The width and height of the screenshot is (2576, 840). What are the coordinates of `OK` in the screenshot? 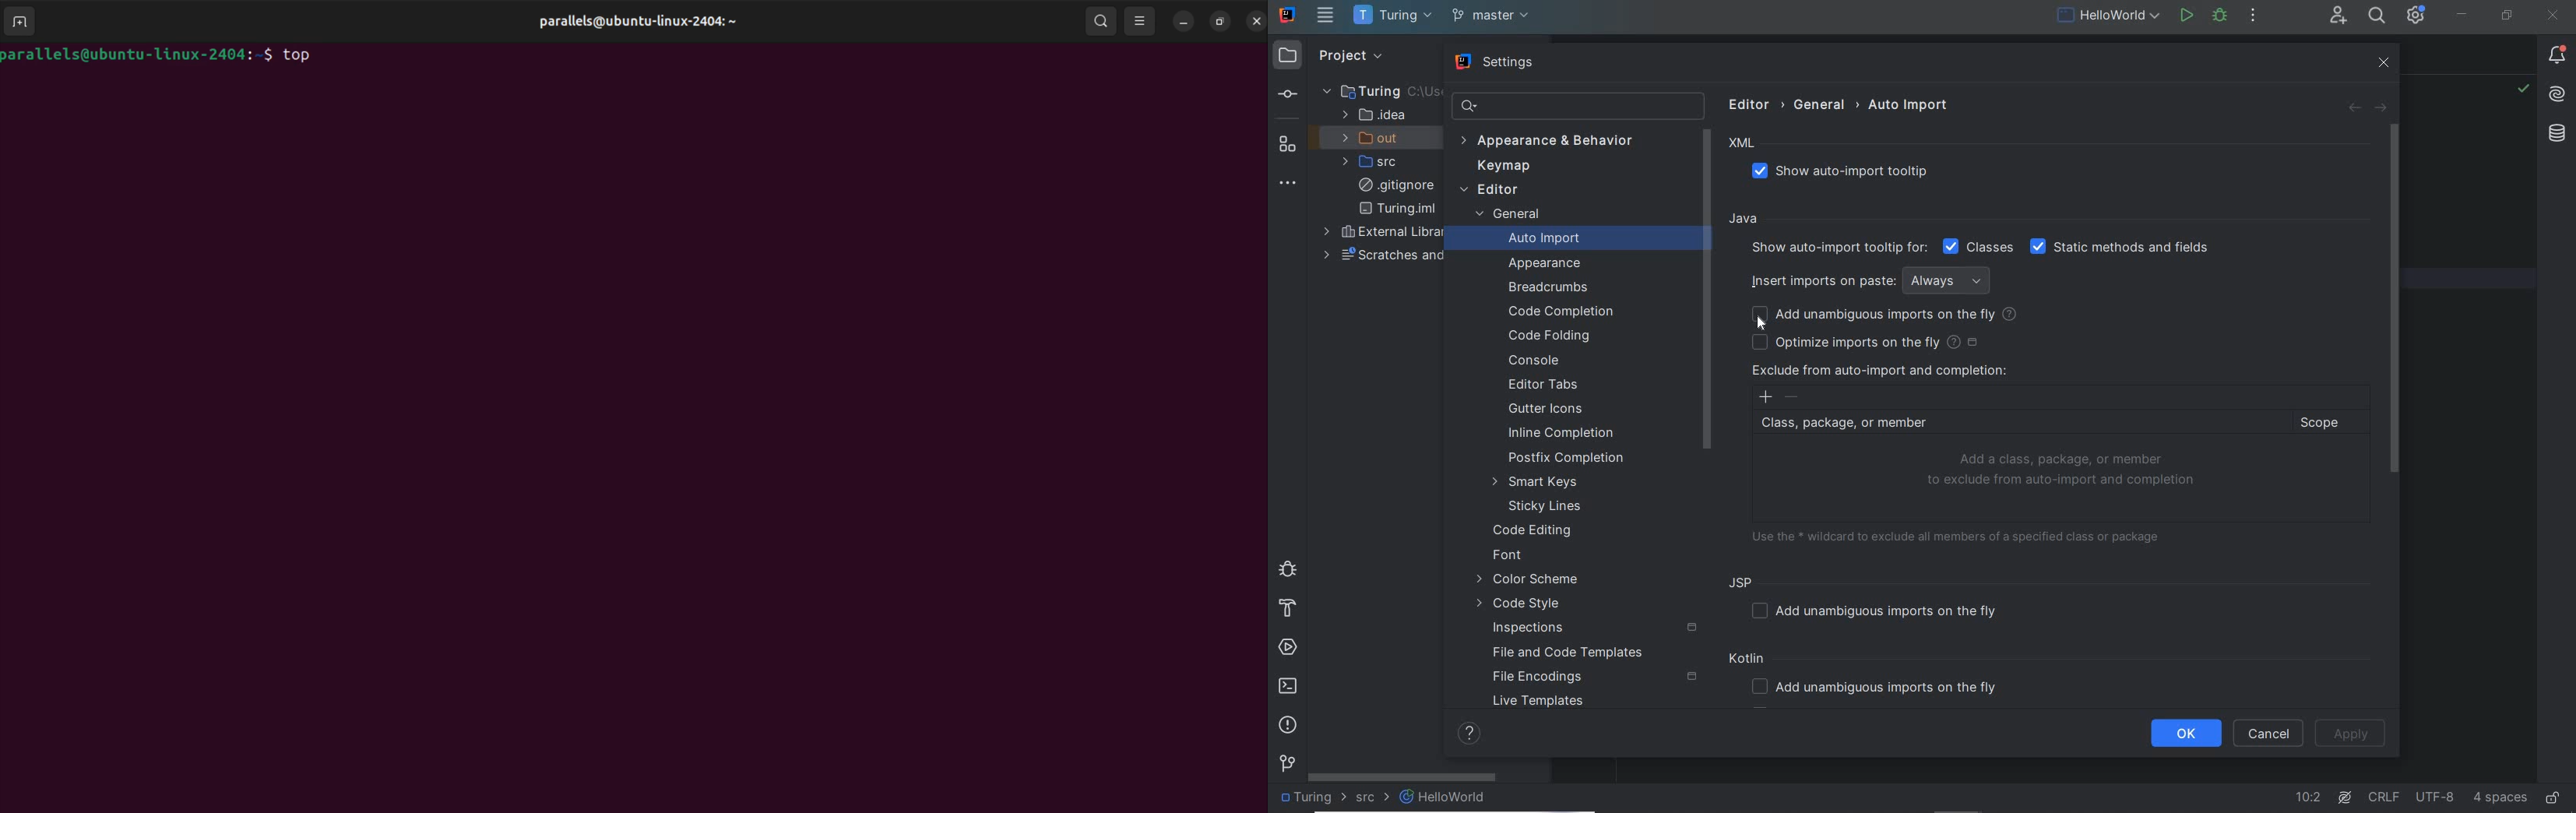 It's located at (2186, 734).